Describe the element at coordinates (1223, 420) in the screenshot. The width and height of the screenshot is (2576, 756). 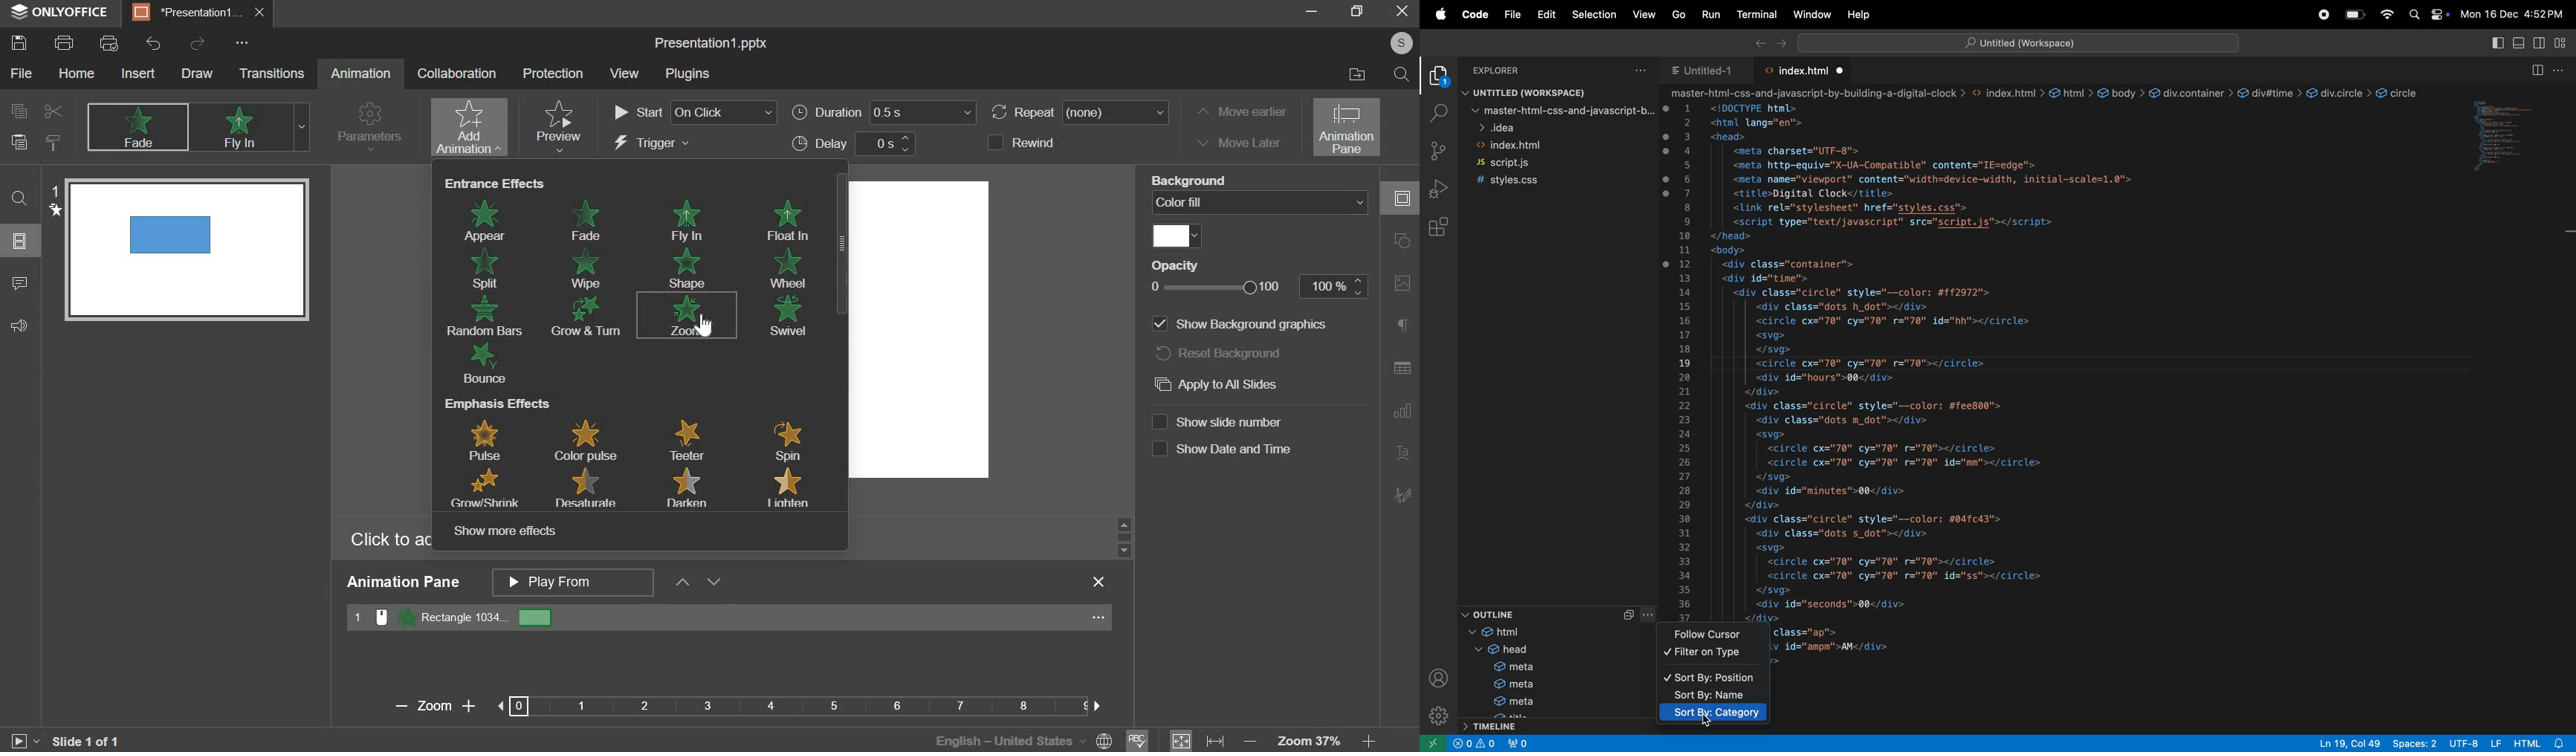
I see `Show slide number` at that location.